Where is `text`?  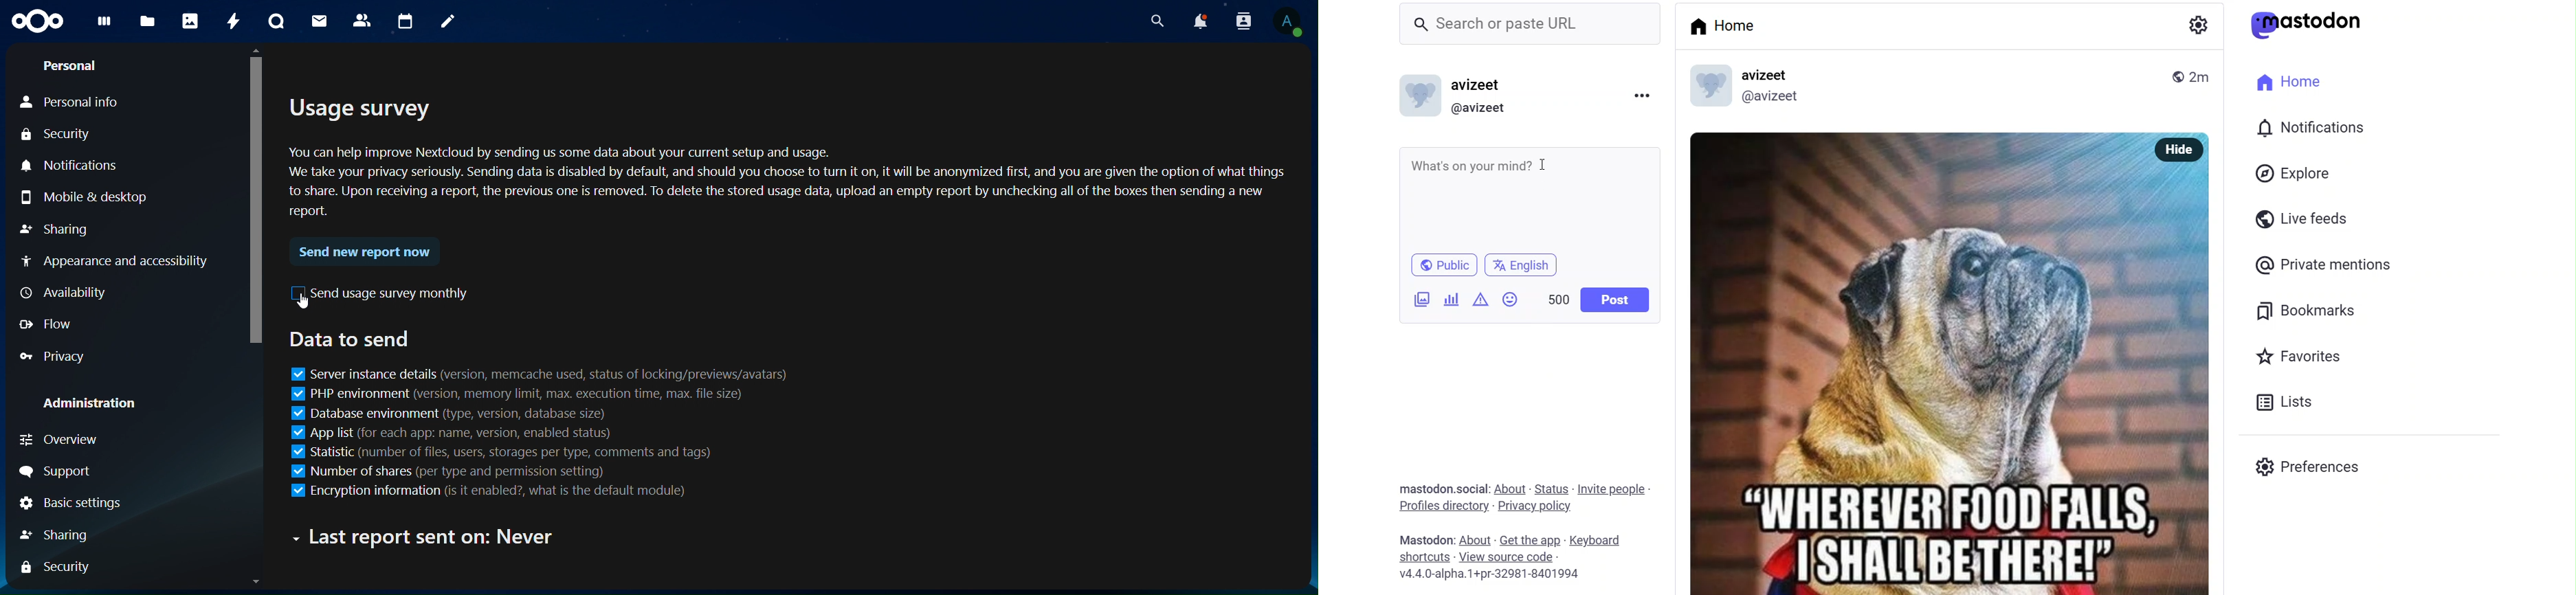
text is located at coordinates (430, 537).